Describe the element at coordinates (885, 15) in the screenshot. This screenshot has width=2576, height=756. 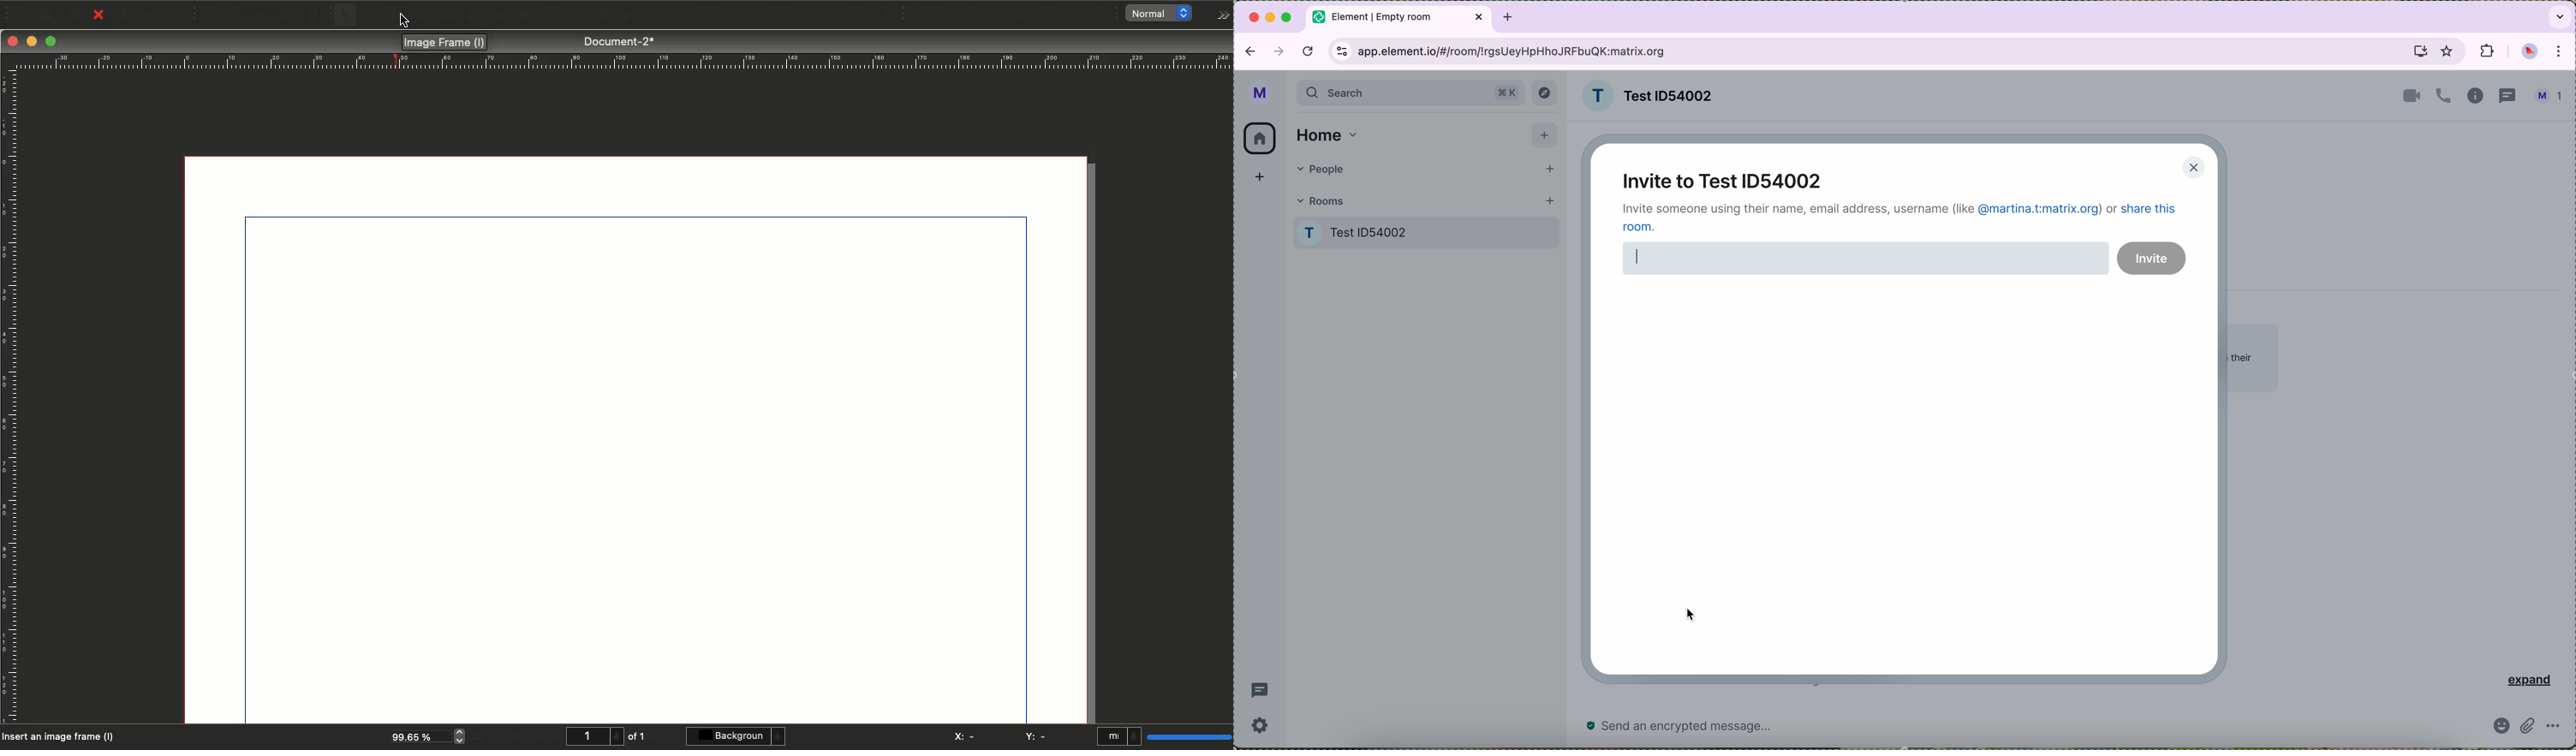
I see `Eye dropper` at that location.